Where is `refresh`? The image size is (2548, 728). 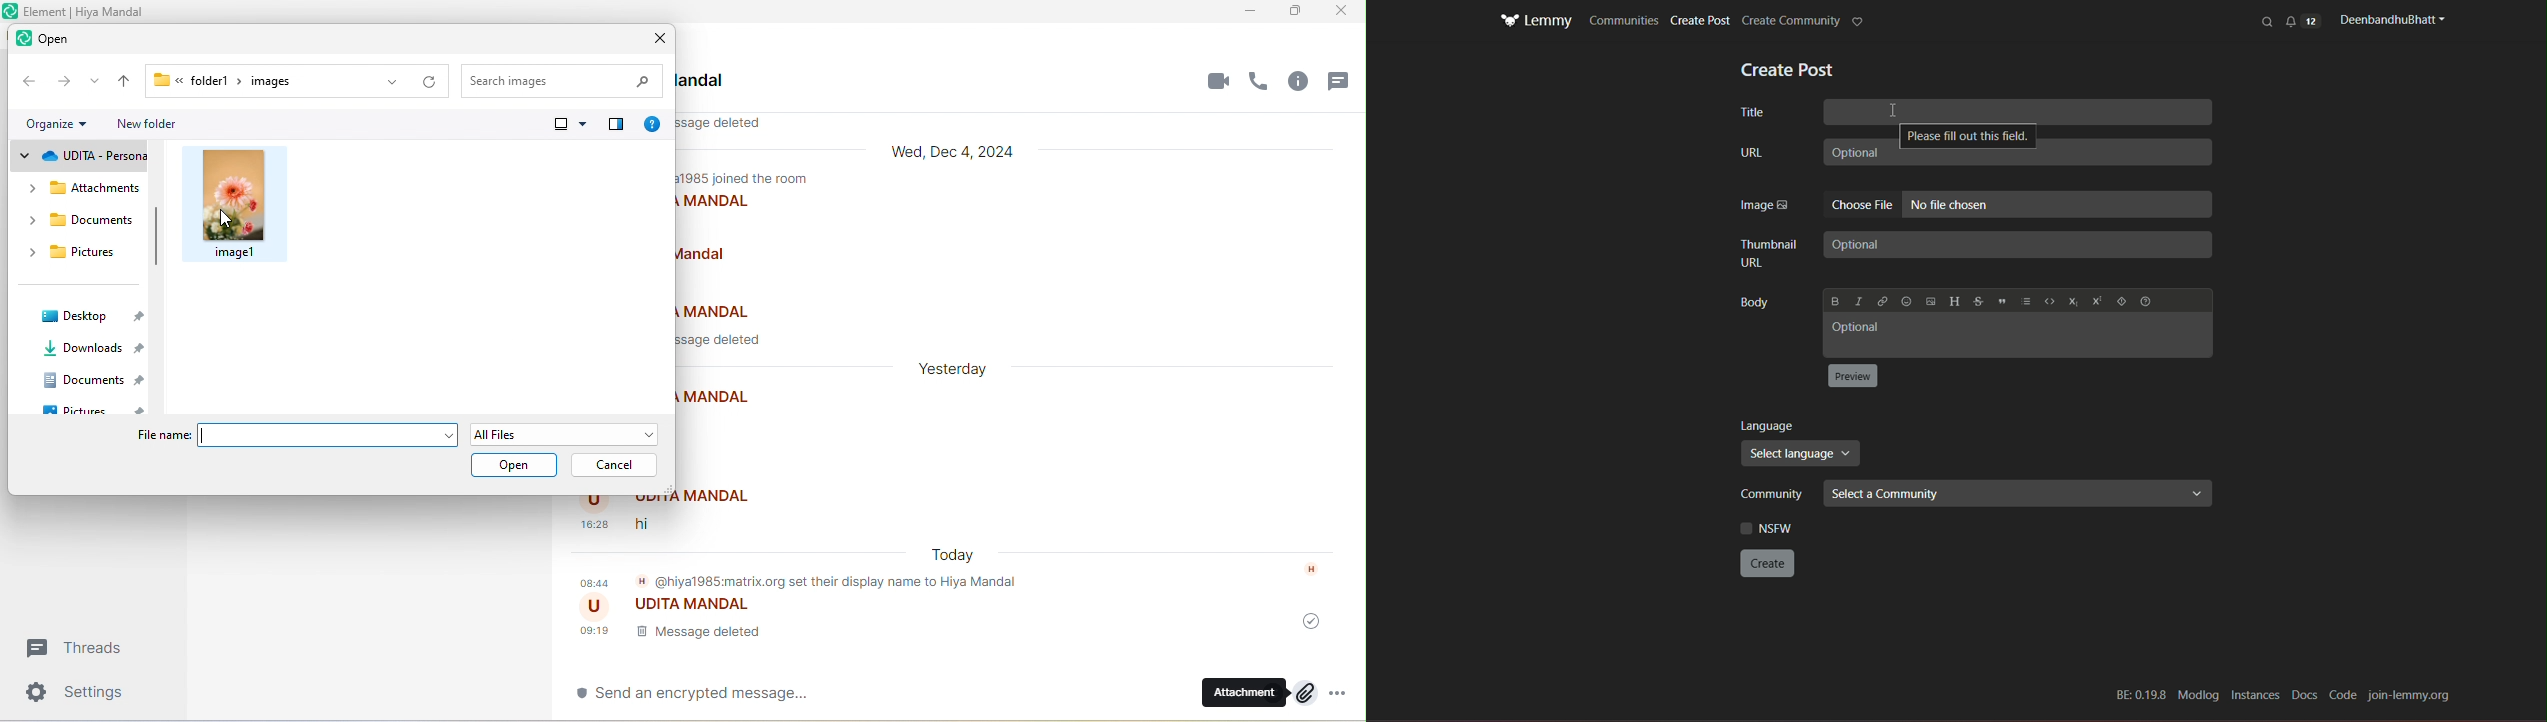
refresh is located at coordinates (429, 83).